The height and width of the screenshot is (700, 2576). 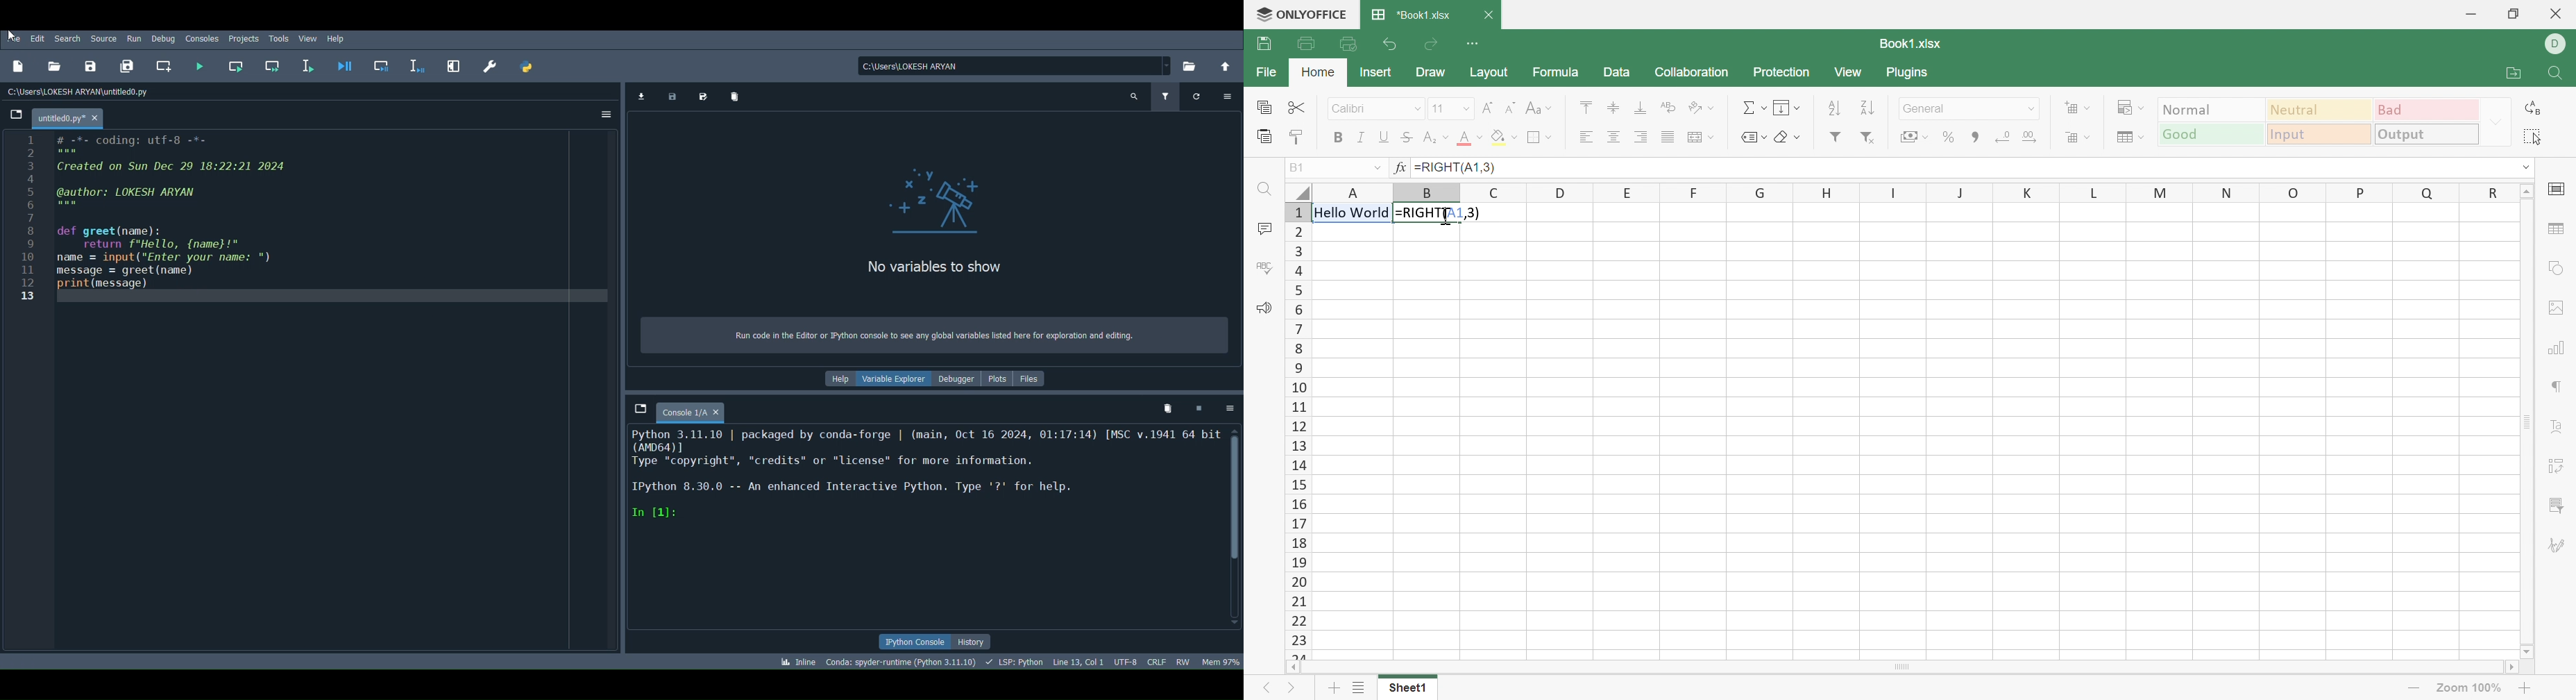 I want to click on Plots, so click(x=995, y=378).